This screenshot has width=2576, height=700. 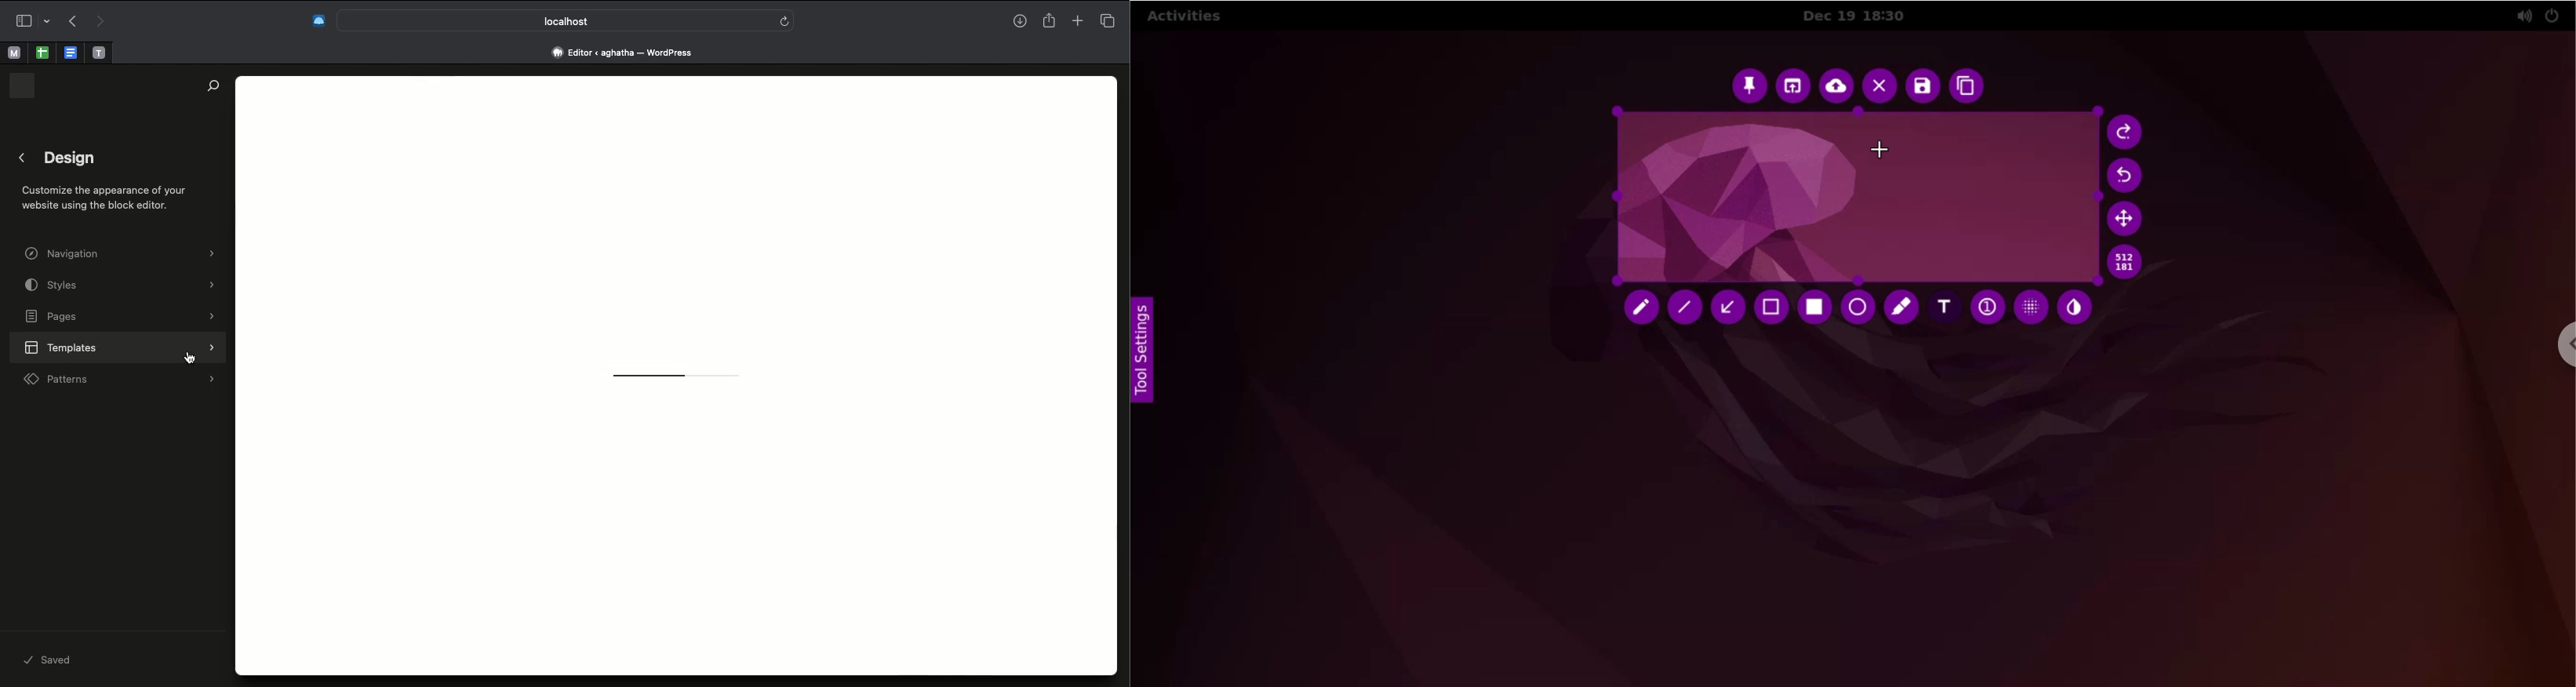 I want to click on Share, so click(x=1048, y=19).